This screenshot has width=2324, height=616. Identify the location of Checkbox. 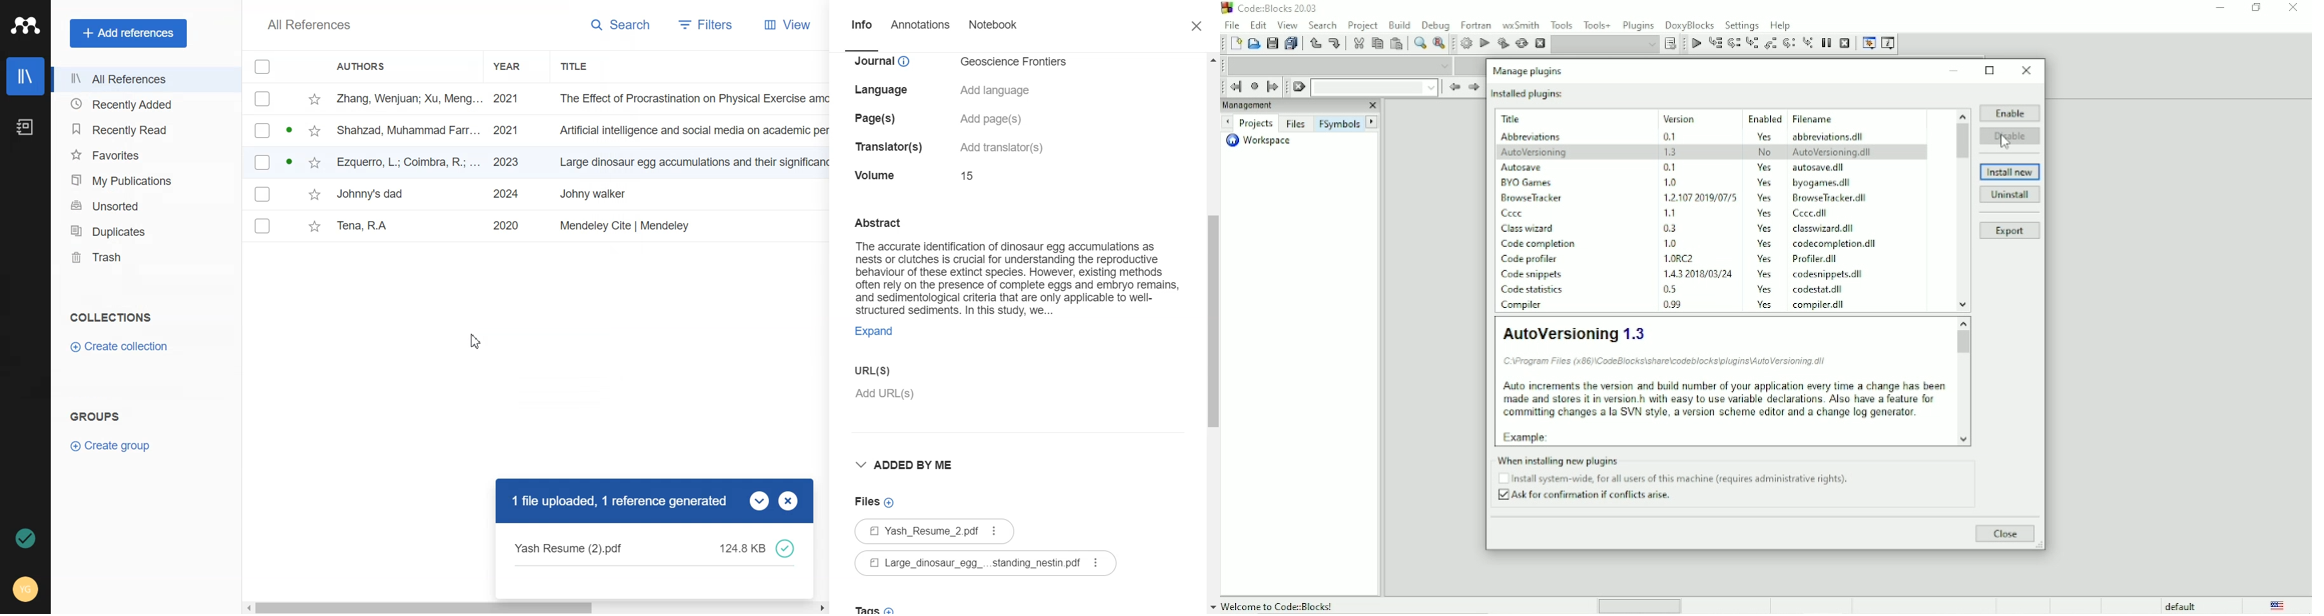
(263, 226).